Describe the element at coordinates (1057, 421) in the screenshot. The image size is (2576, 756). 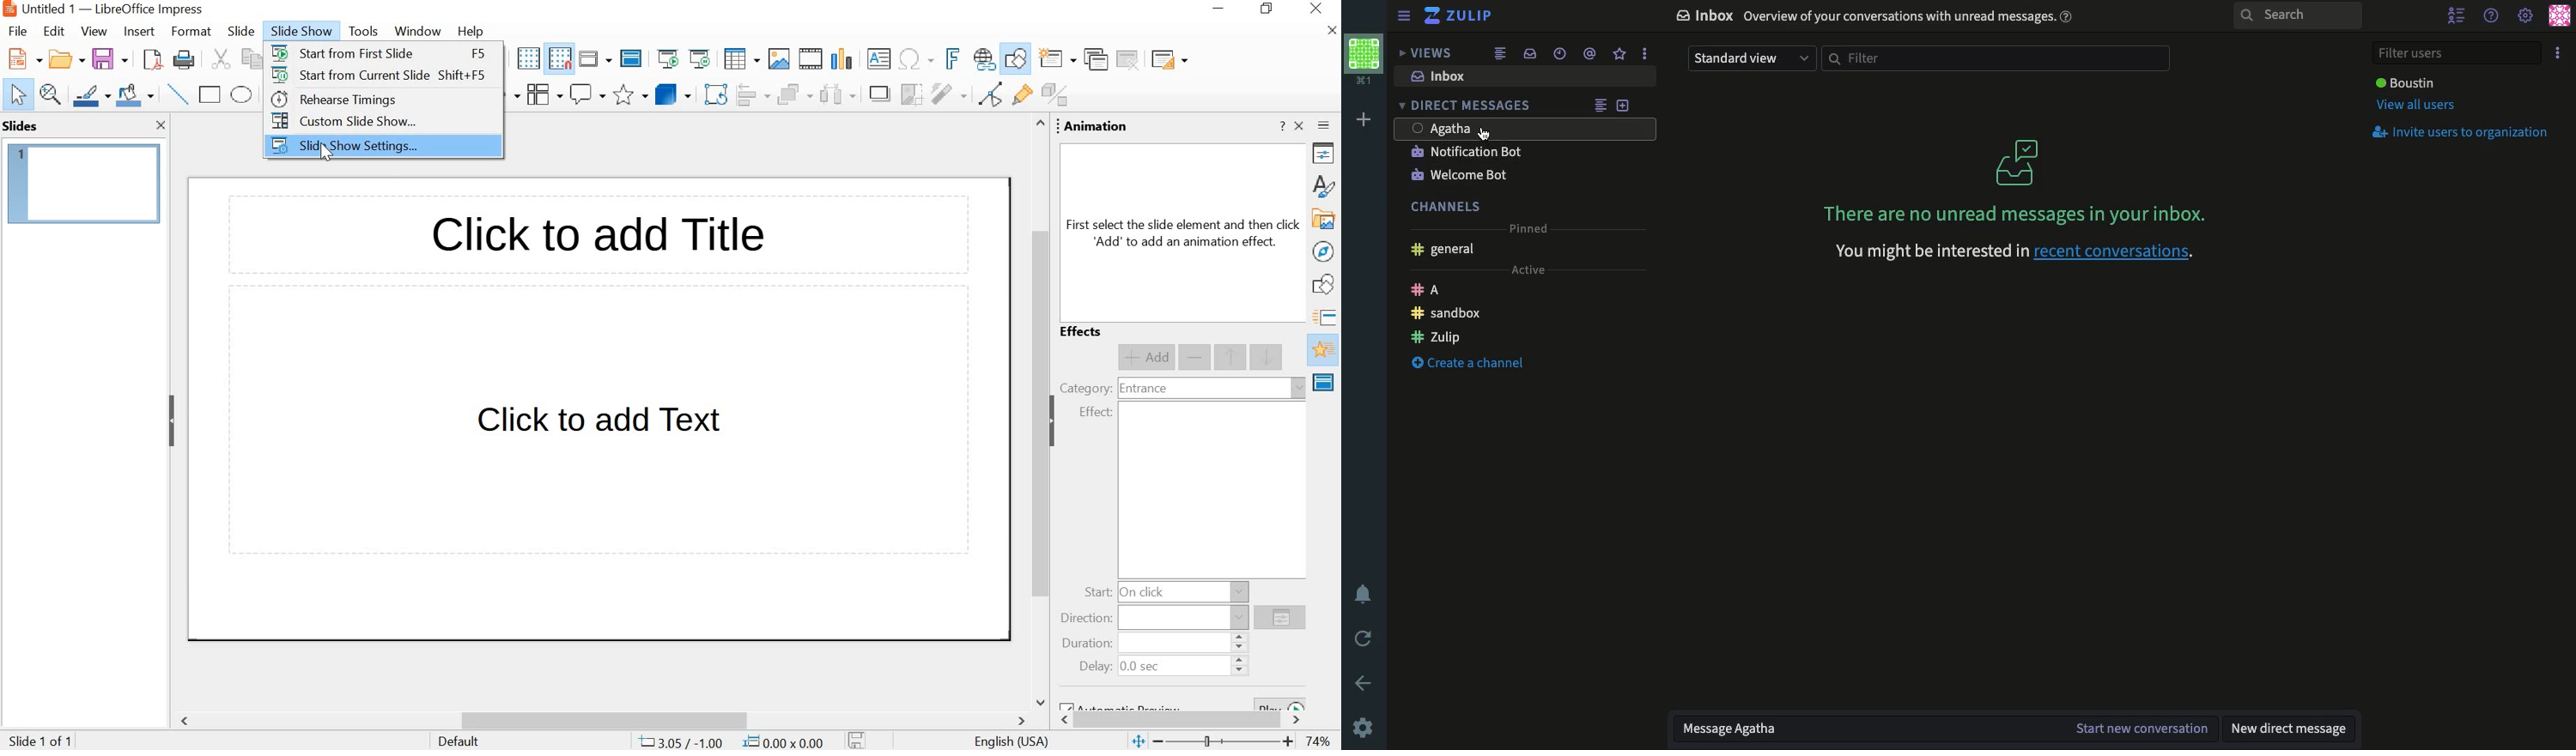
I see `collapse` at that location.